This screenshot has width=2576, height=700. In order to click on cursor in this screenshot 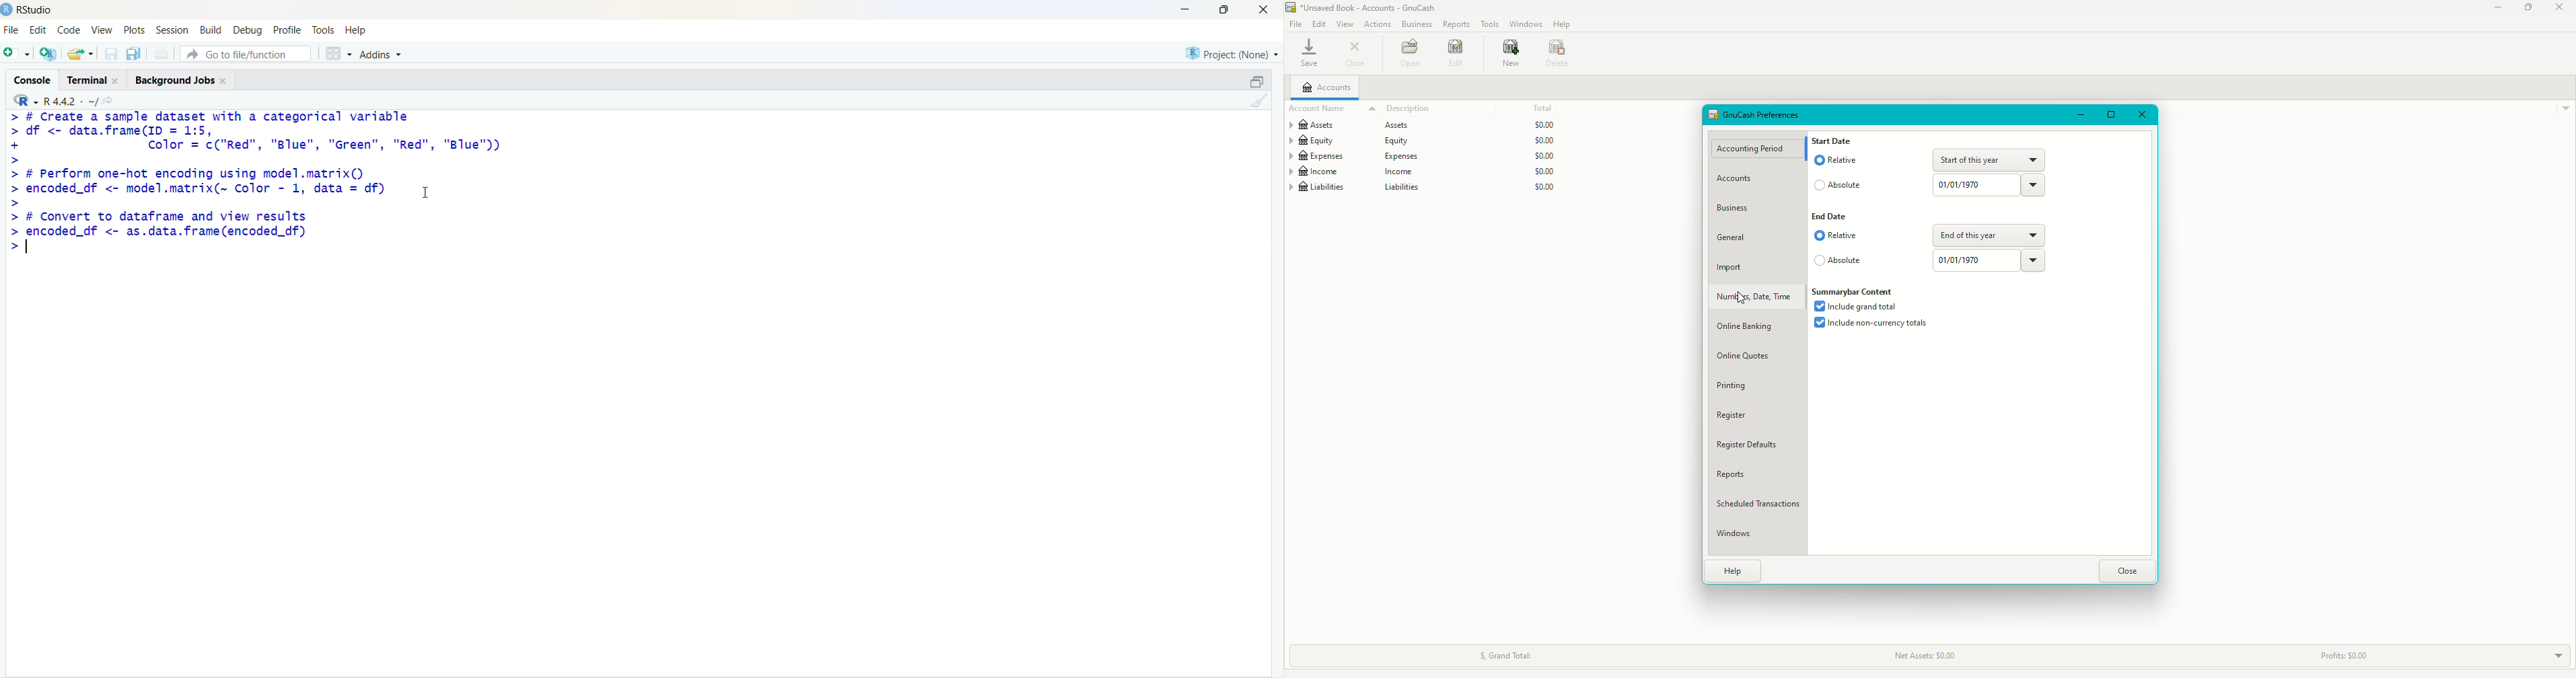, I will do `click(426, 192)`.